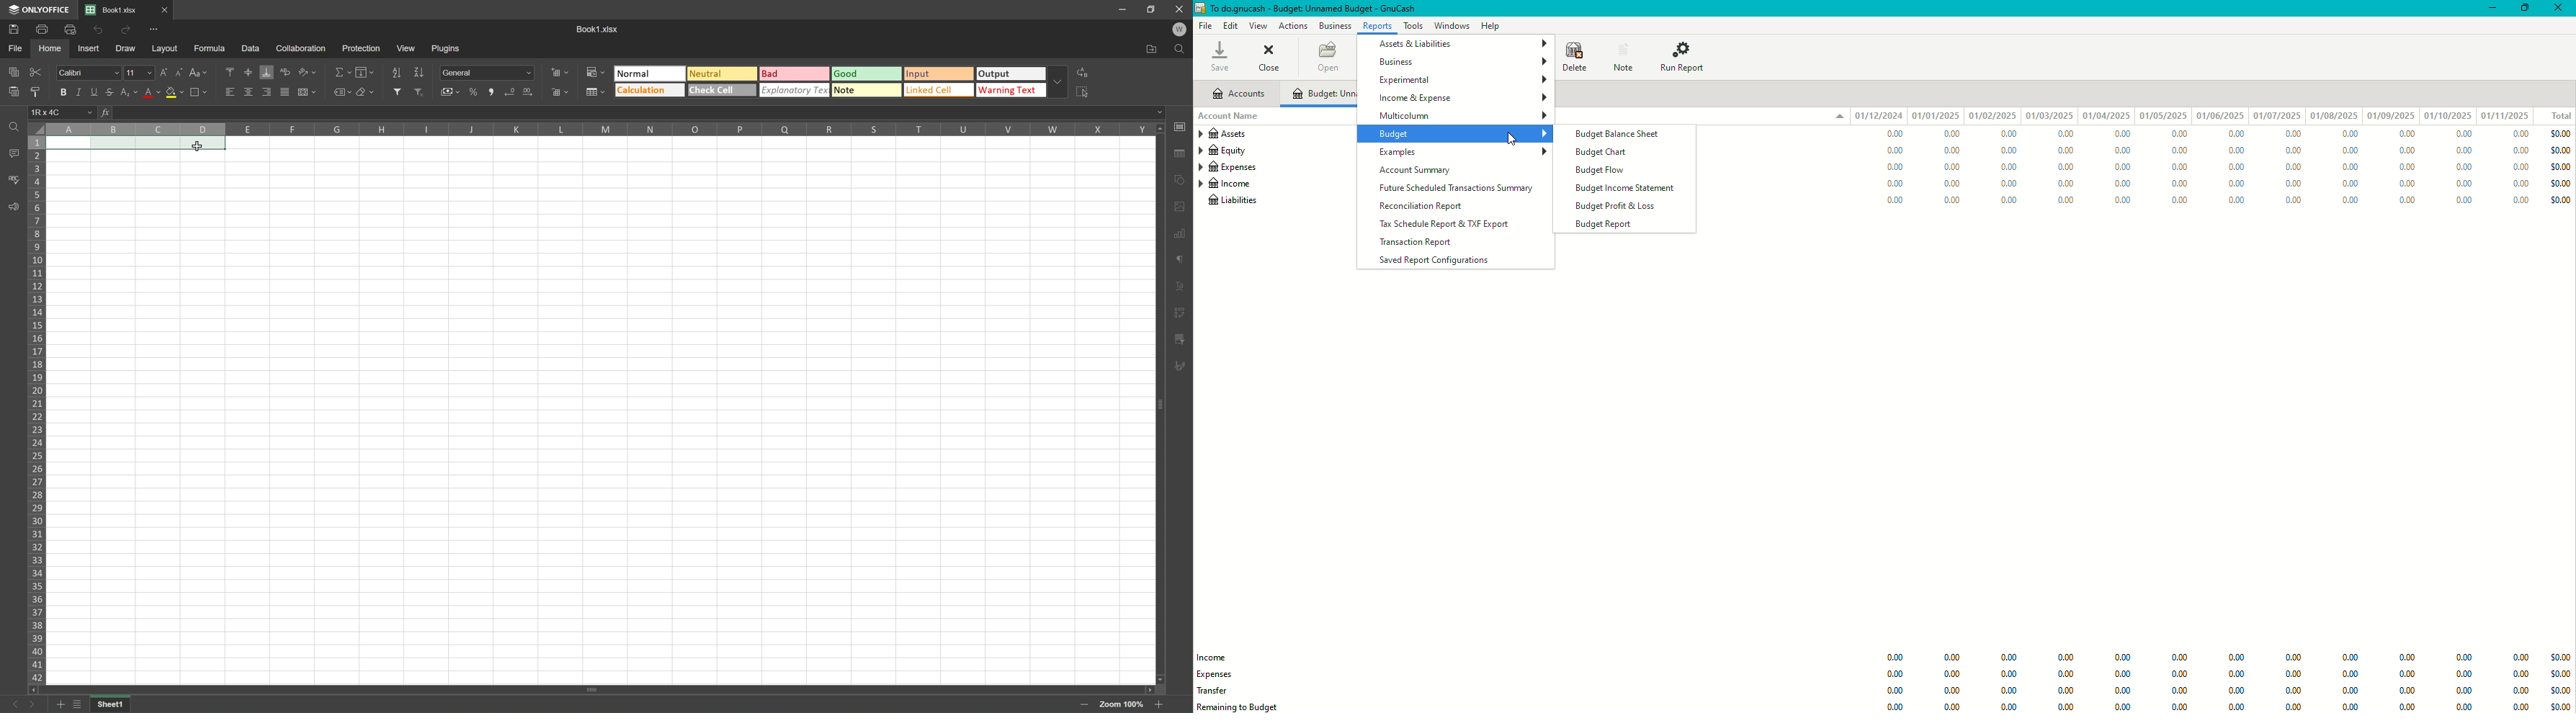 Image resolution: width=2576 pixels, height=728 pixels. I want to click on Percent style, so click(475, 93).